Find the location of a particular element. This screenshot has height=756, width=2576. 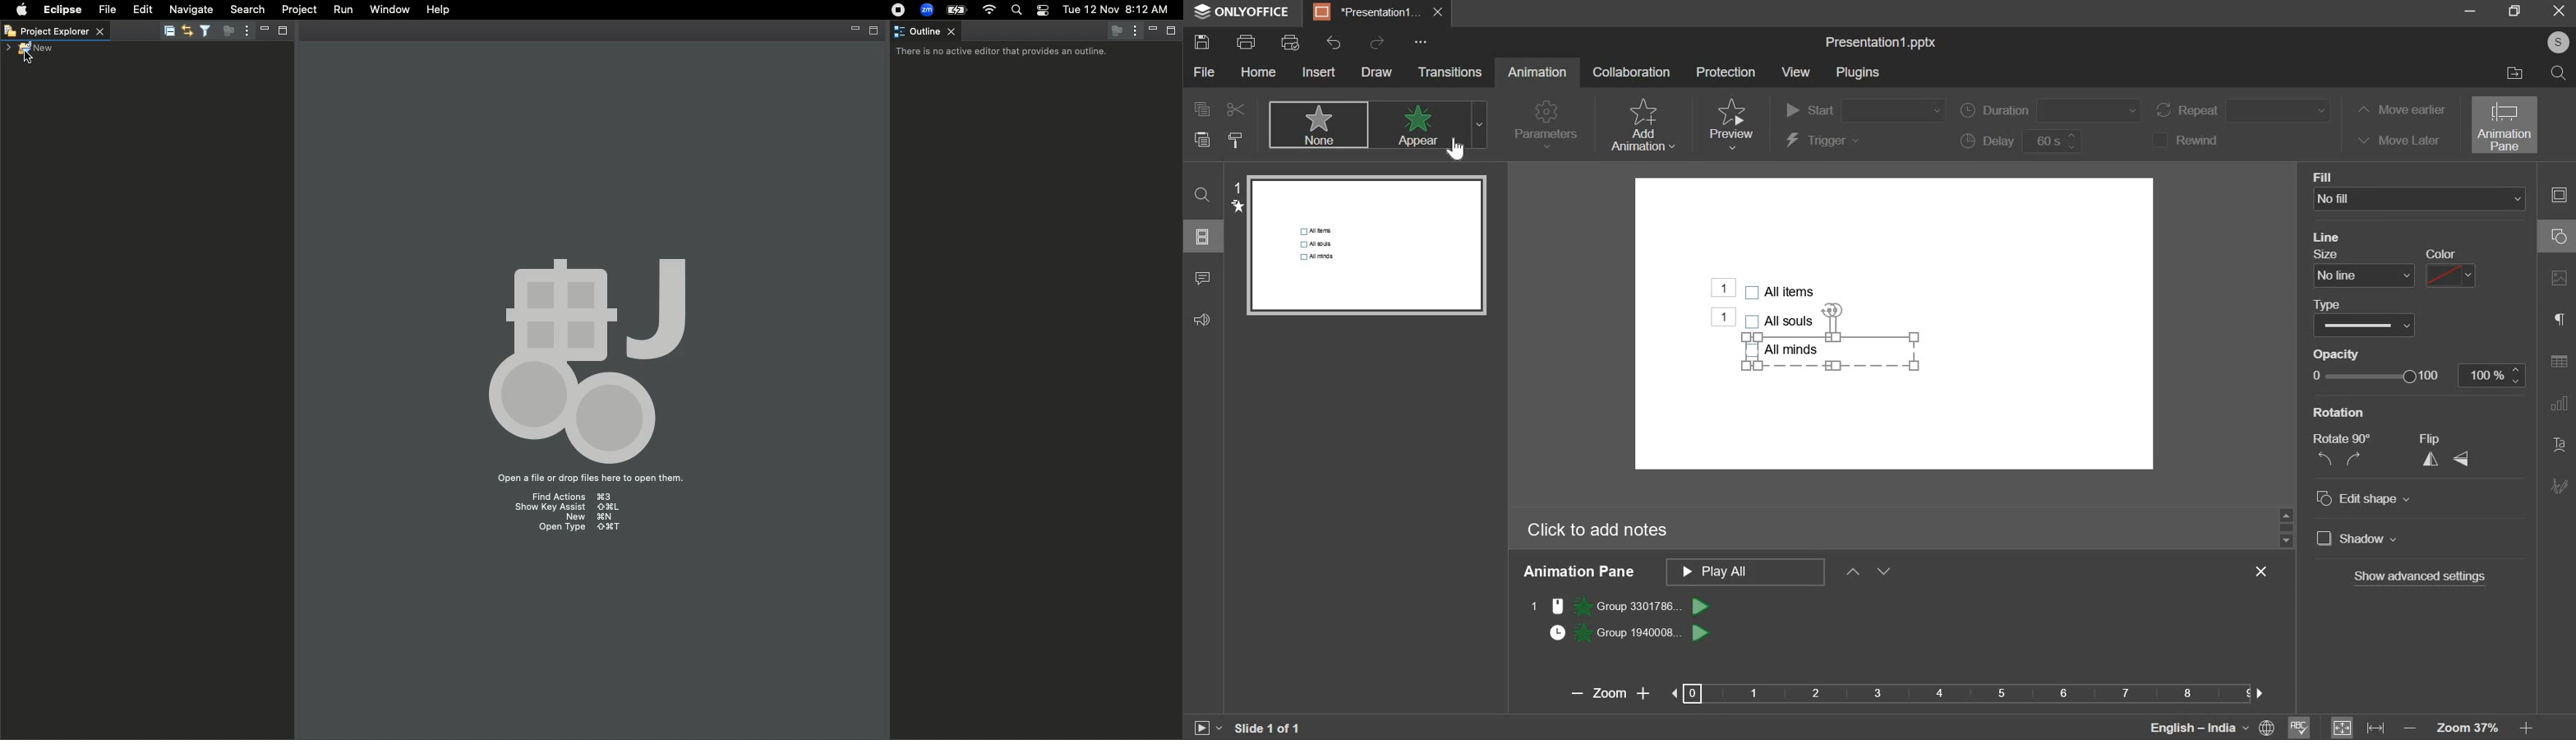

Animation added is located at coordinates (1710, 288).